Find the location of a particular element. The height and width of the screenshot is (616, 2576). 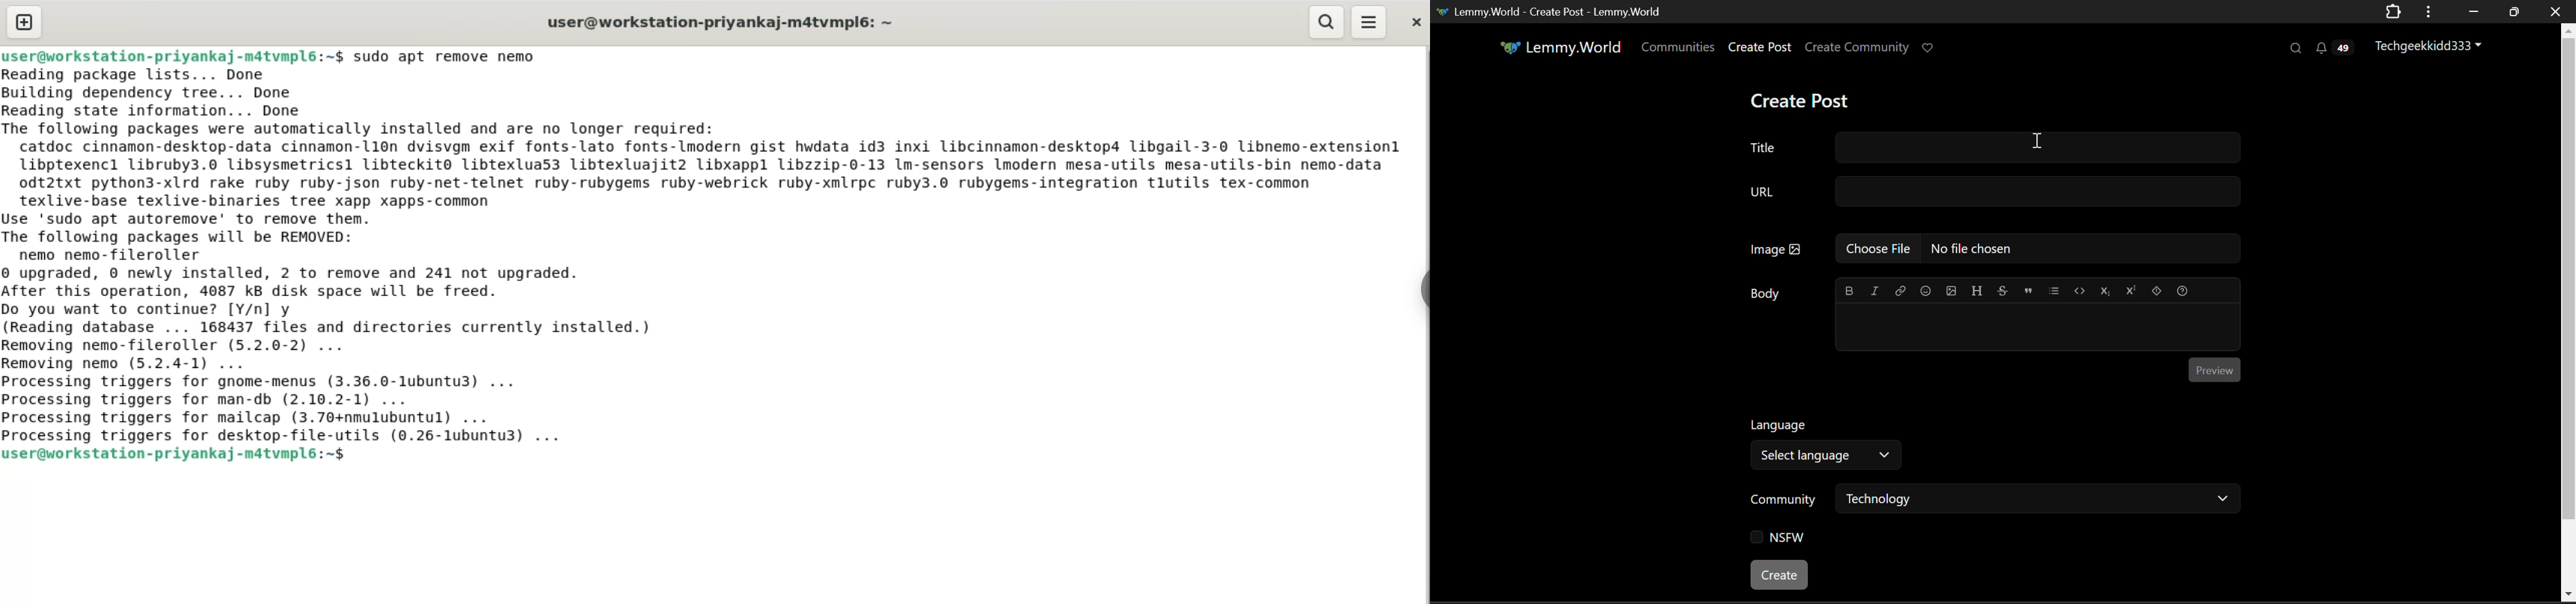

Create Community Page Link is located at coordinates (1857, 46).